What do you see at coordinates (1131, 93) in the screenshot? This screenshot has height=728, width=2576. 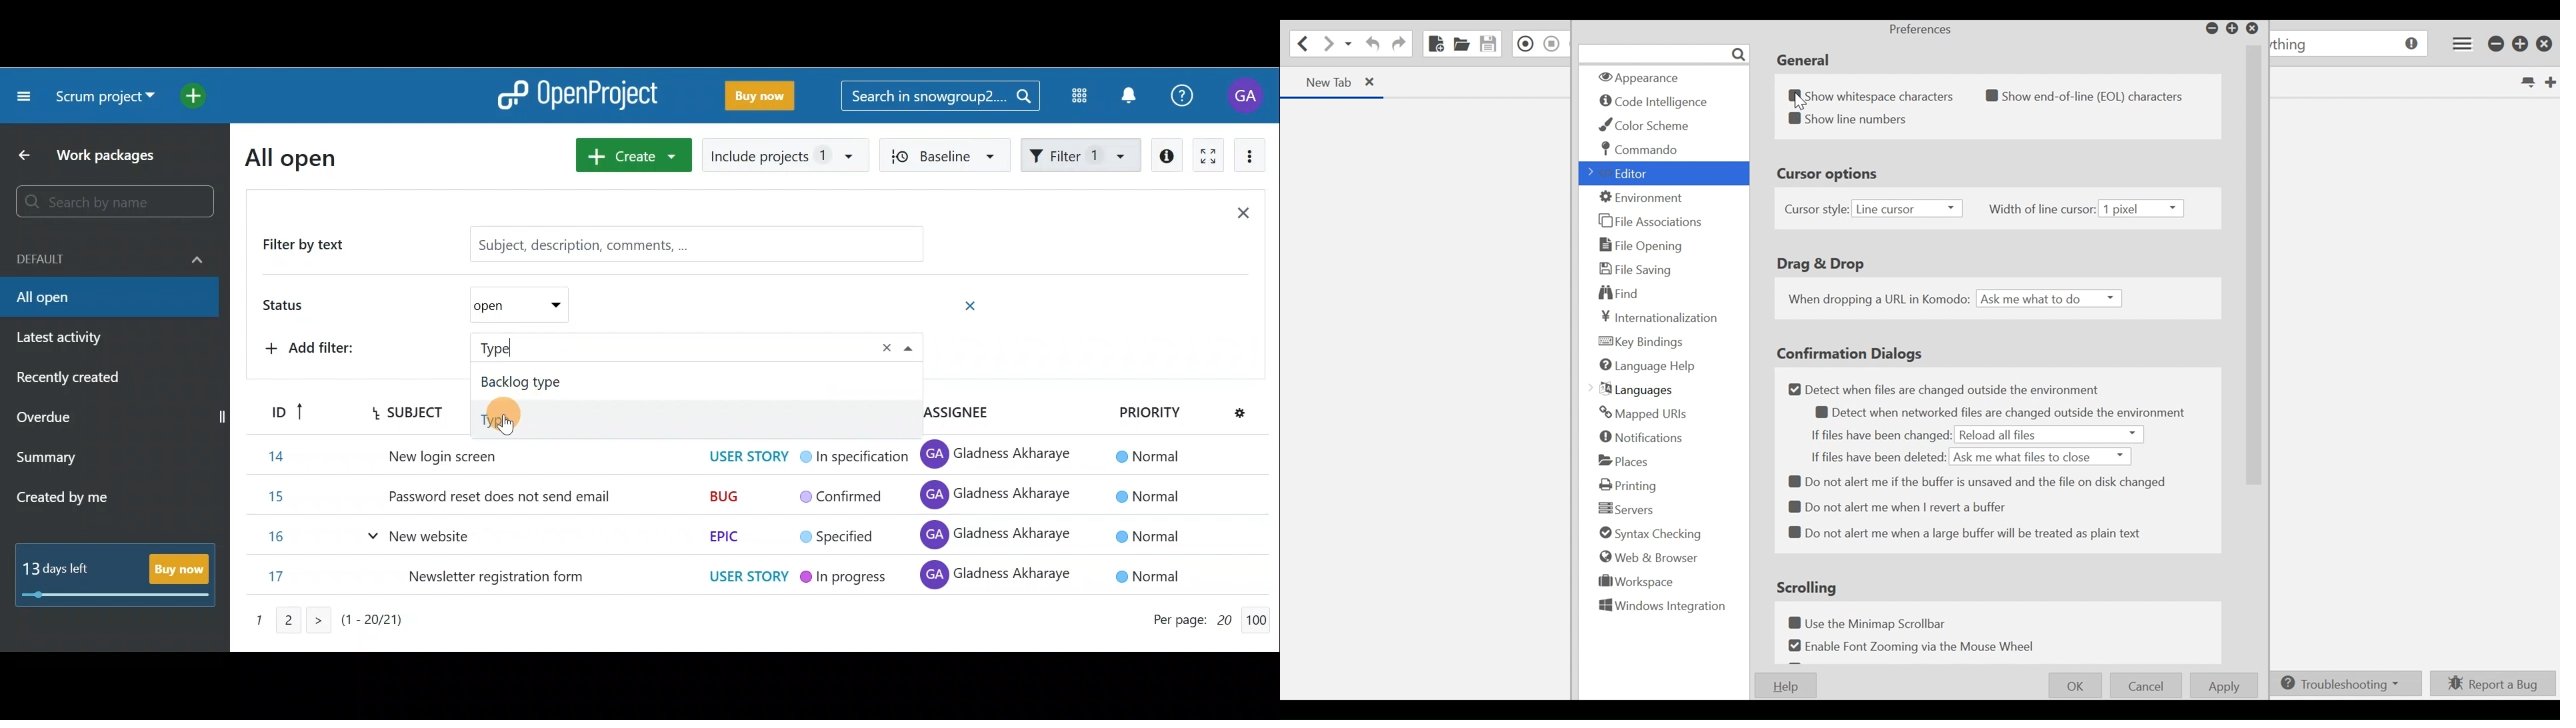 I see `Notification center` at bounding box center [1131, 93].